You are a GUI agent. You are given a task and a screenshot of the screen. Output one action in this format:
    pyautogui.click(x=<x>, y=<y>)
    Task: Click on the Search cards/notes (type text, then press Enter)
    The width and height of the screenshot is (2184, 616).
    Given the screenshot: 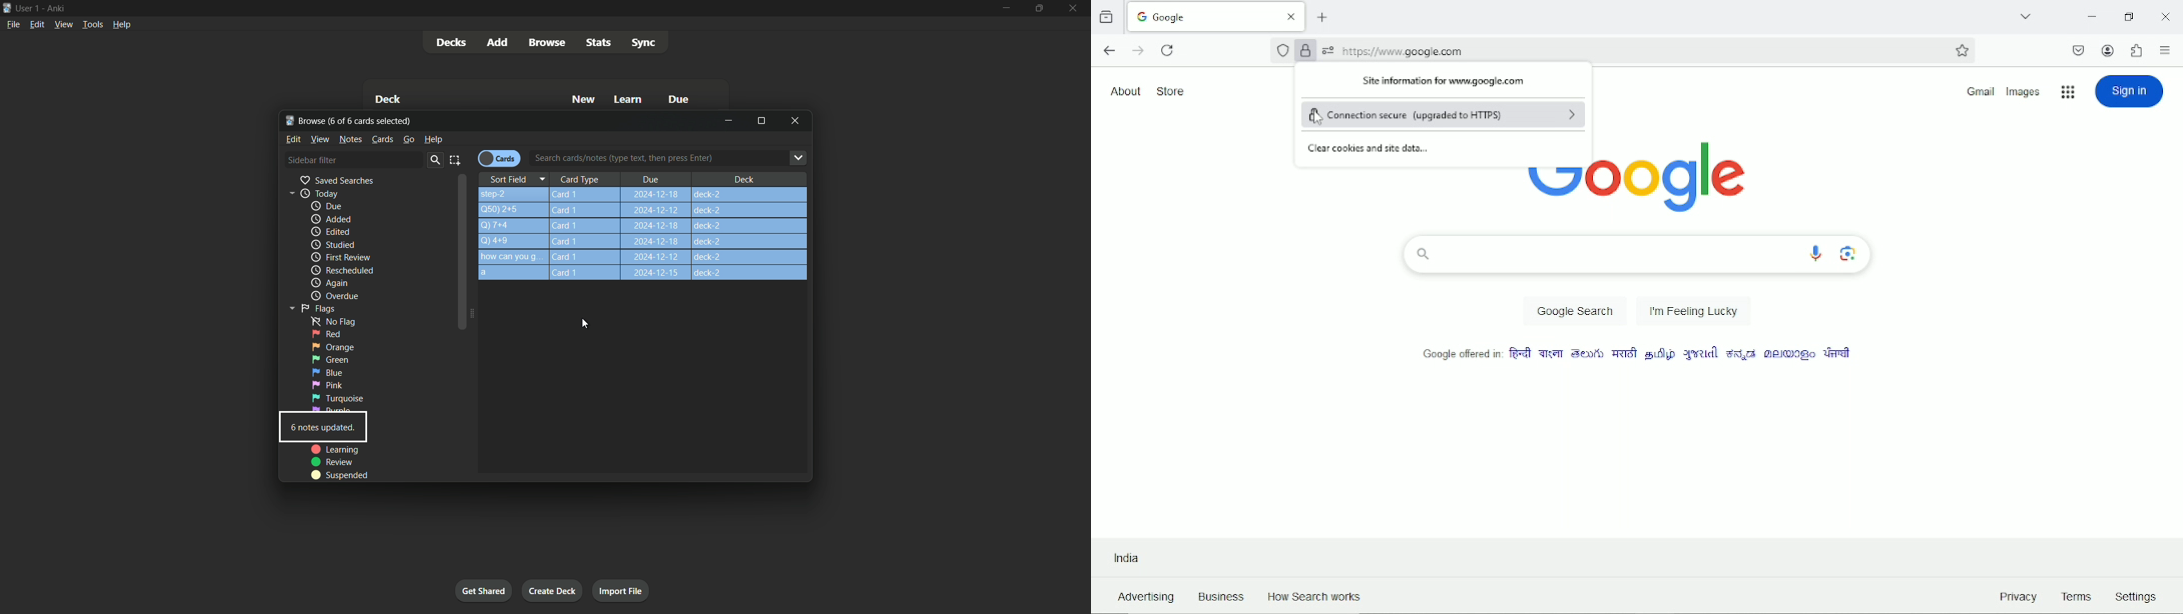 What is the action you would take?
    pyautogui.click(x=673, y=159)
    